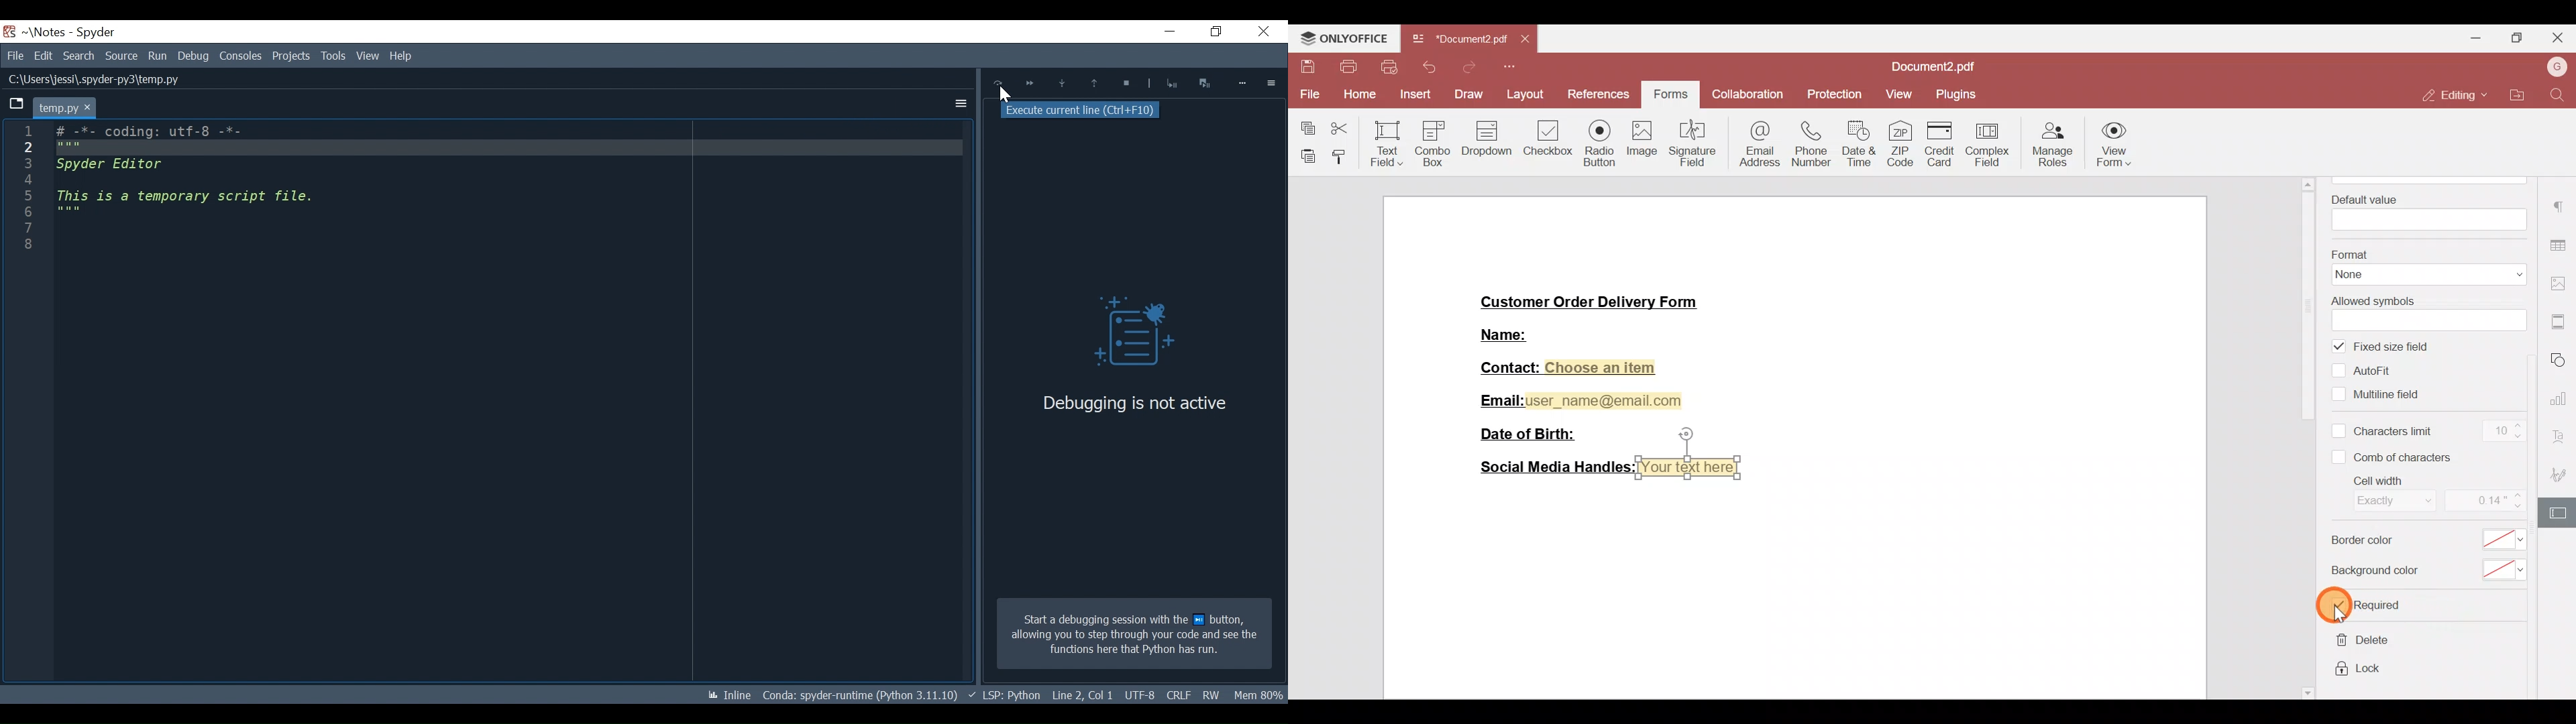 The height and width of the screenshot is (728, 2576). What do you see at coordinates (2345, 606) in the screenshot?
I see `Cursor` at bounding box center [2345, 606].